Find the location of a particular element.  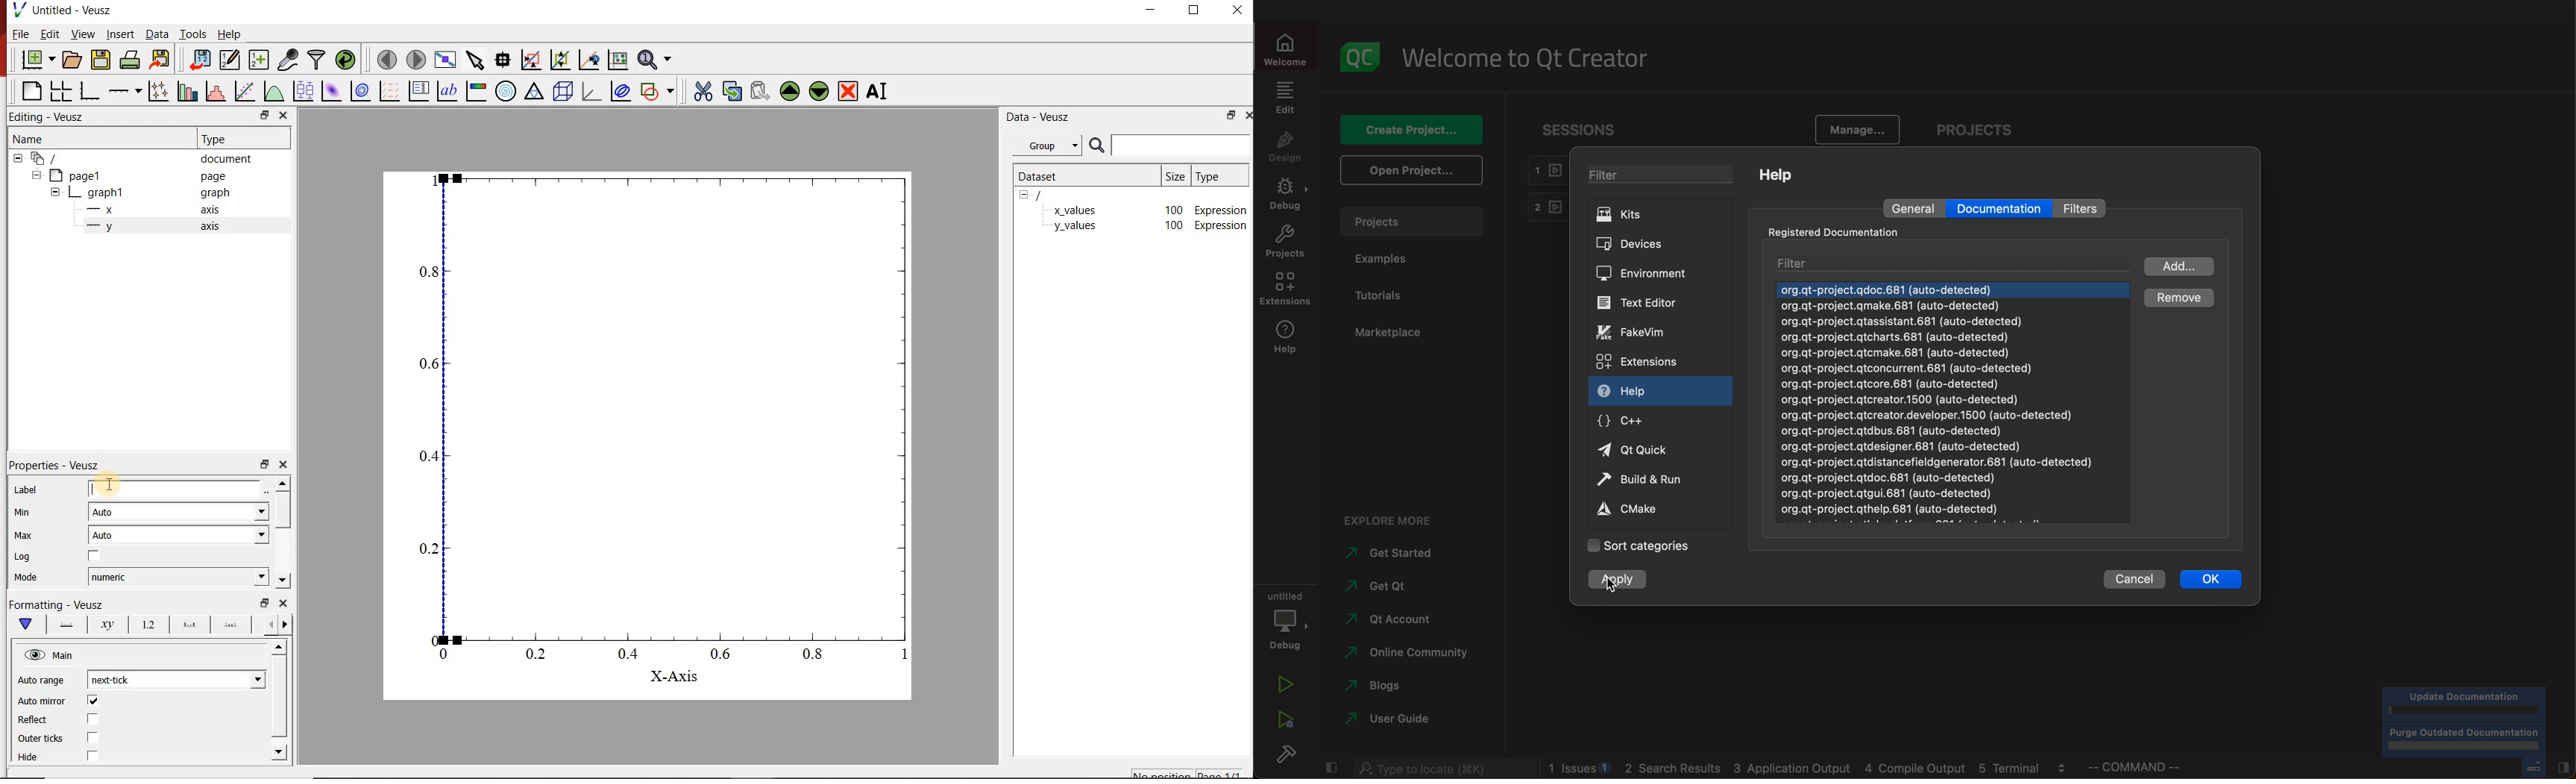

axis is located at coordinates (212, 210).